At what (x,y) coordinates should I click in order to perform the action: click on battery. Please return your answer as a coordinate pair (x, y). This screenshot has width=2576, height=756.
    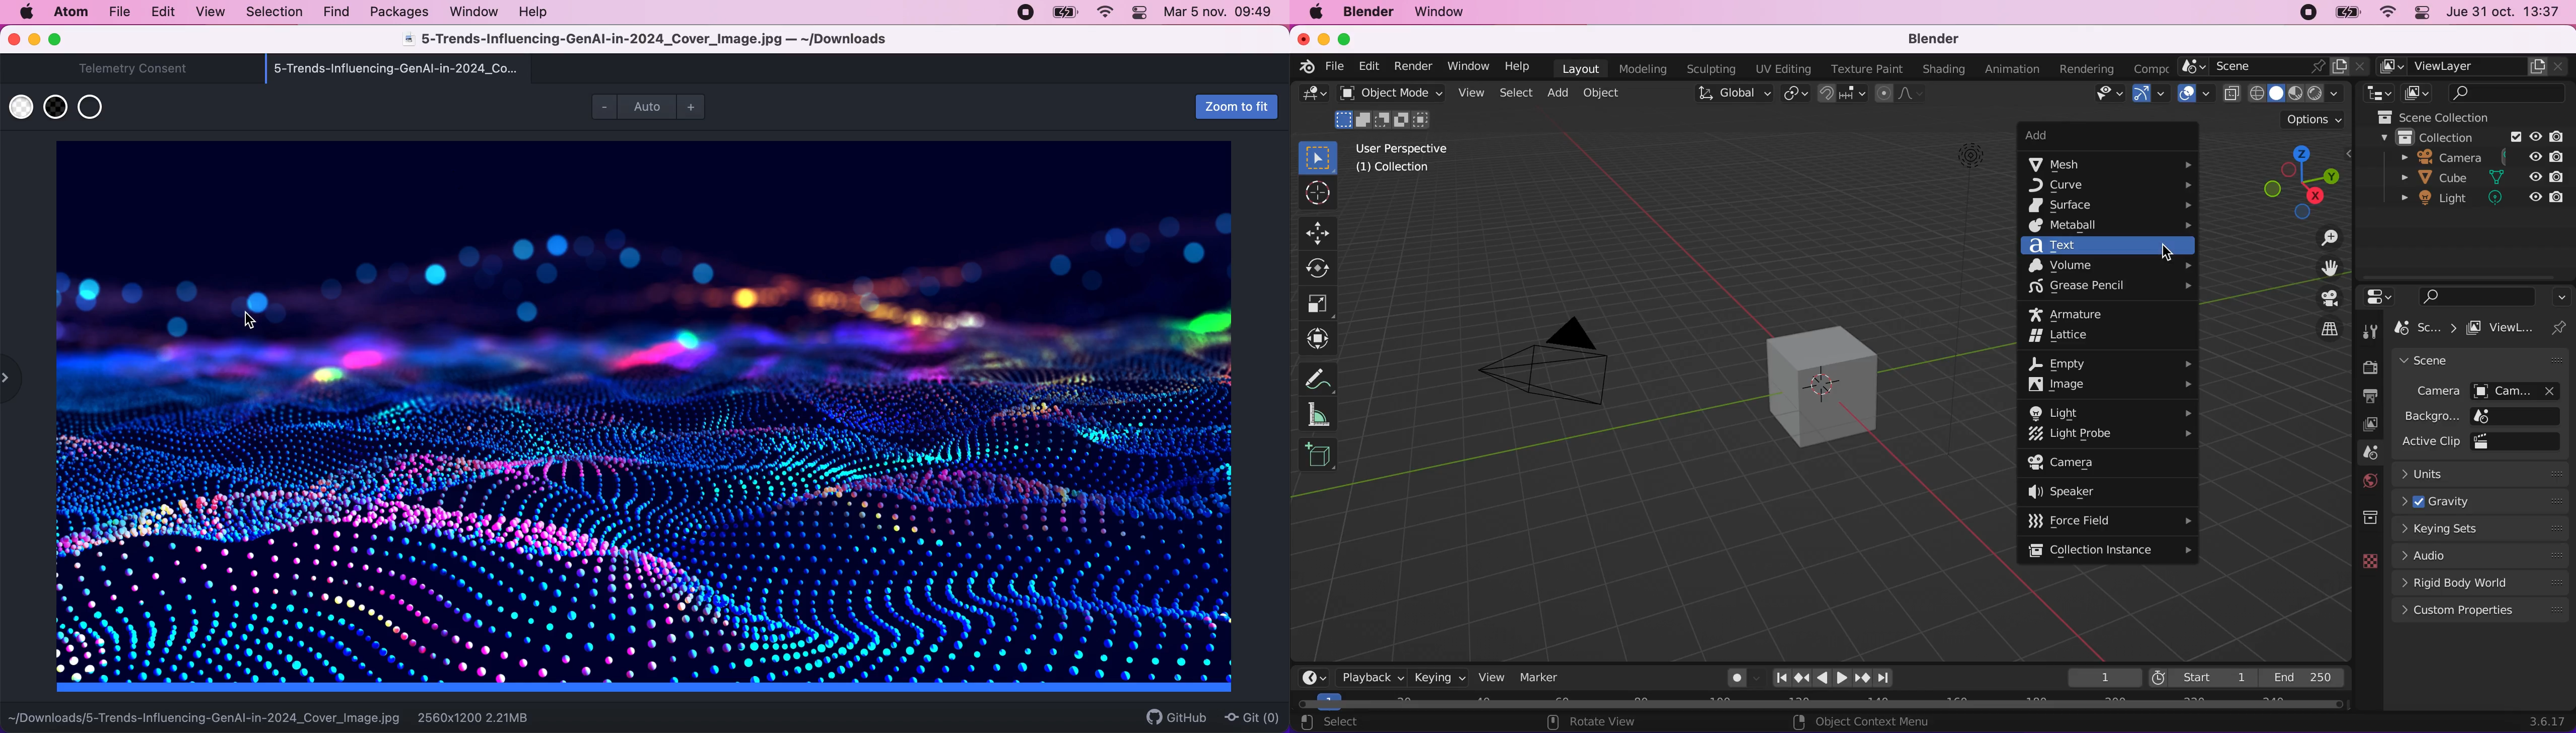
    Looking at the image, I should click on (1064, 13).